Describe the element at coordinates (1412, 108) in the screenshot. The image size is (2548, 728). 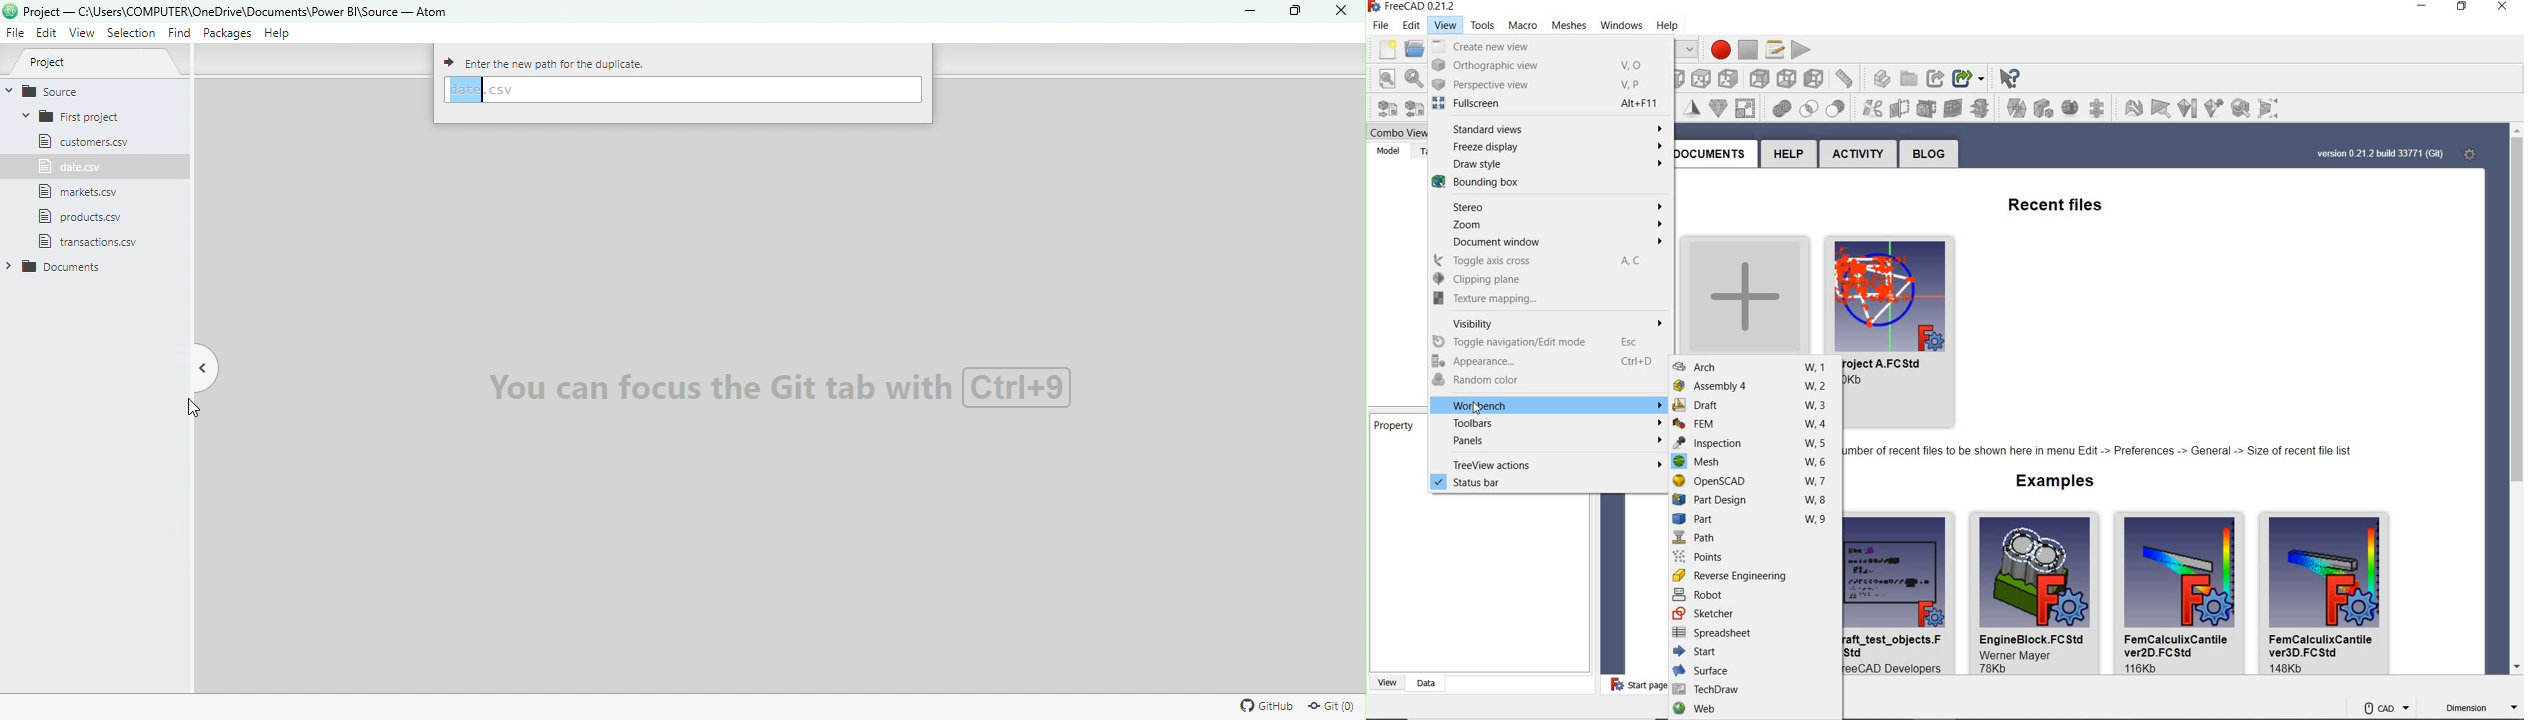
I see `export mesh` at that location.